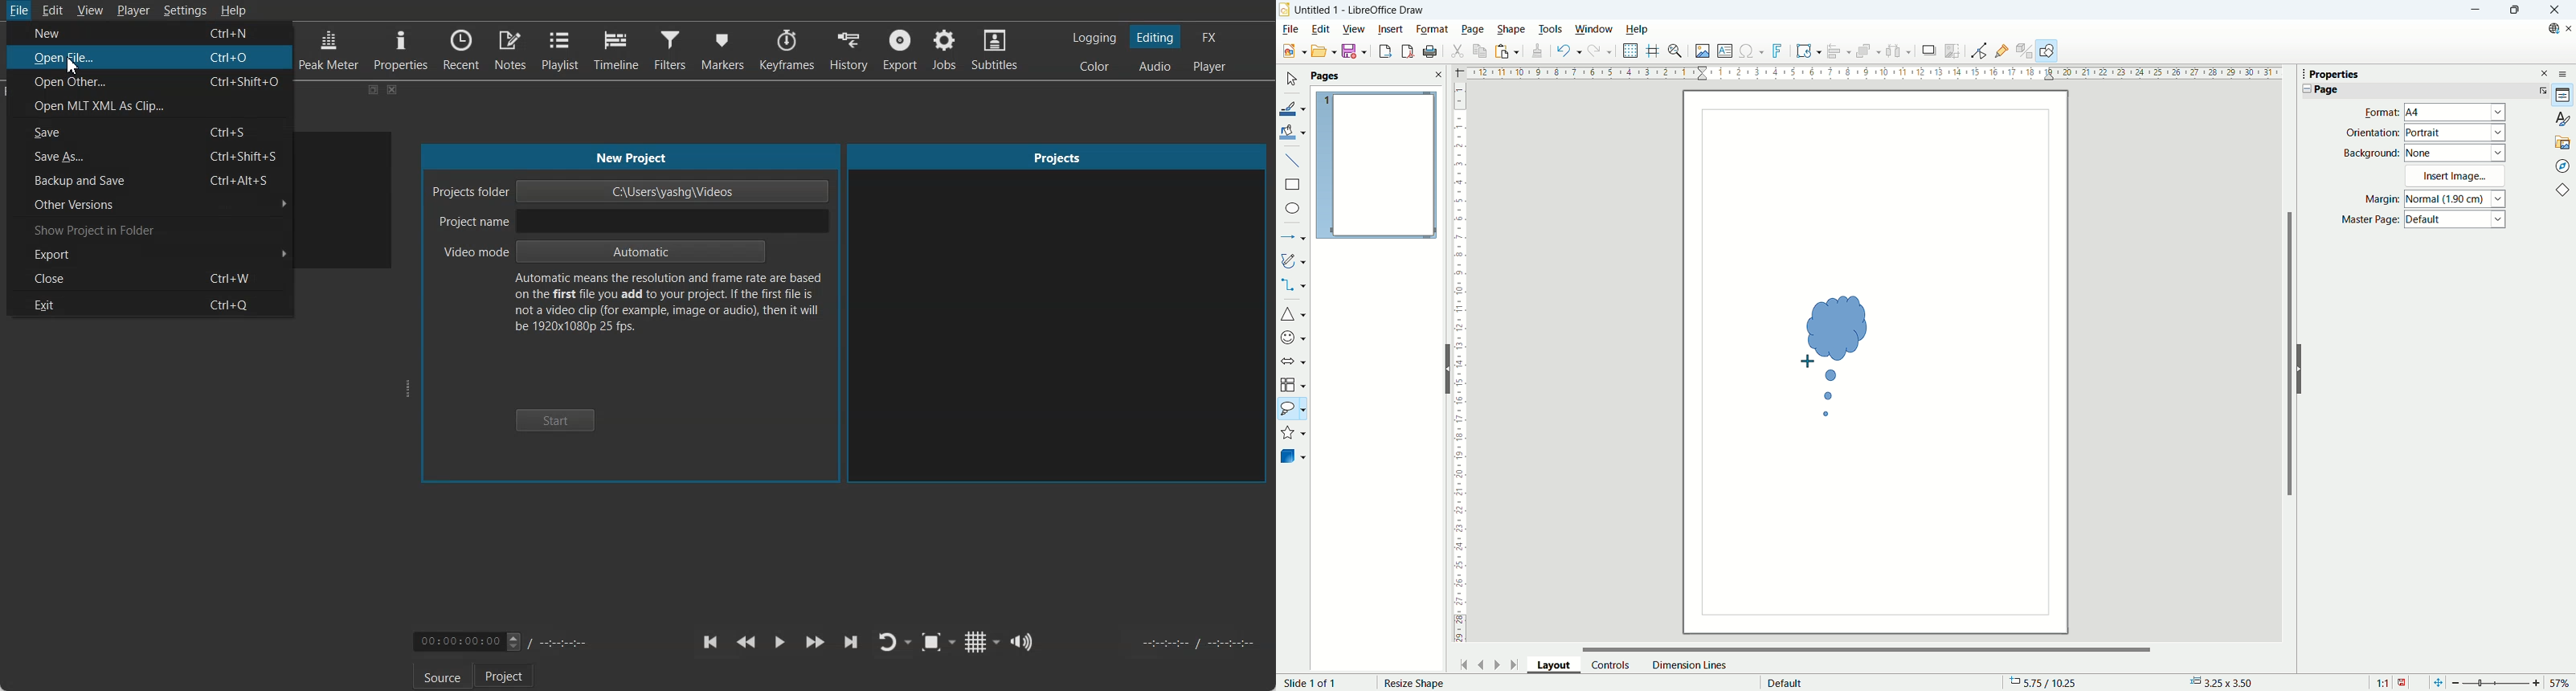 This screenshot has width=2576, height=700. What do you see at coordinates (933, 643) in the screenshot?
I see `Toggle Zoom` at bounding box center [933, 643].